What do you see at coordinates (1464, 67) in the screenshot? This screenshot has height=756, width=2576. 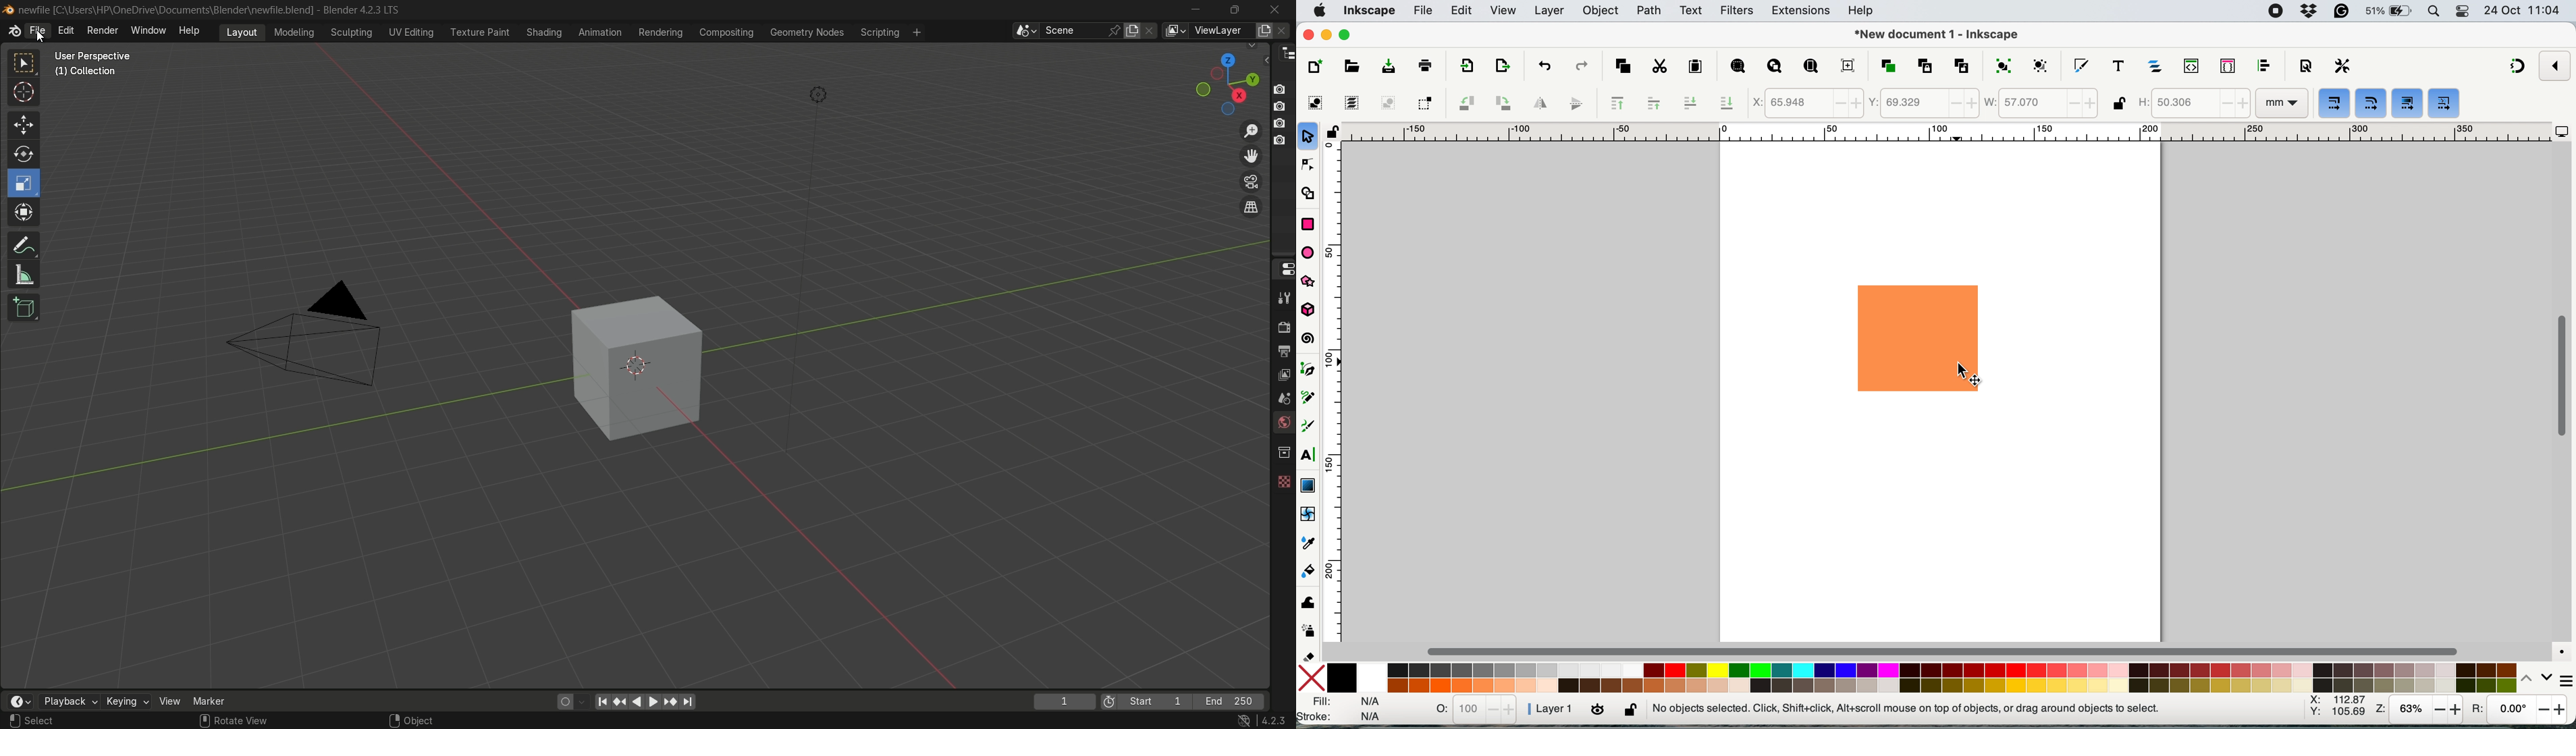 I see `import` at bounding box center [1464, 67].